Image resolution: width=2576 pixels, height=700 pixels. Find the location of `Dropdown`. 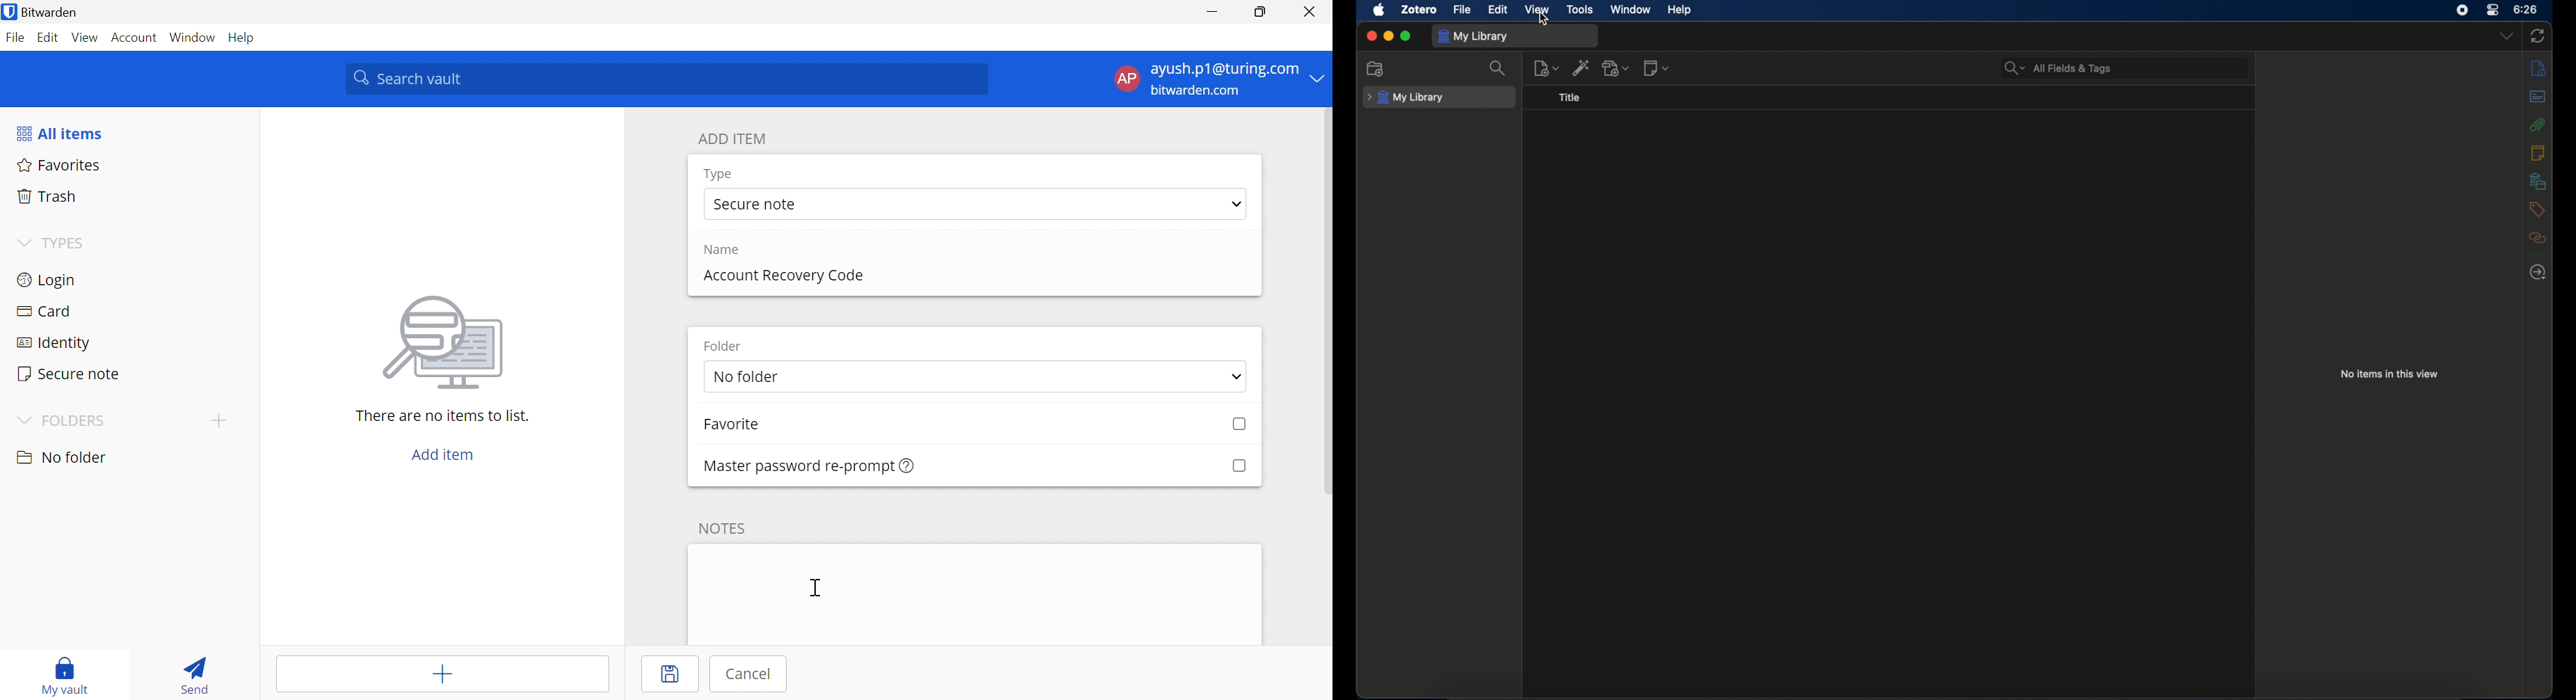

Dropdown is located at coordinates (22, 242).